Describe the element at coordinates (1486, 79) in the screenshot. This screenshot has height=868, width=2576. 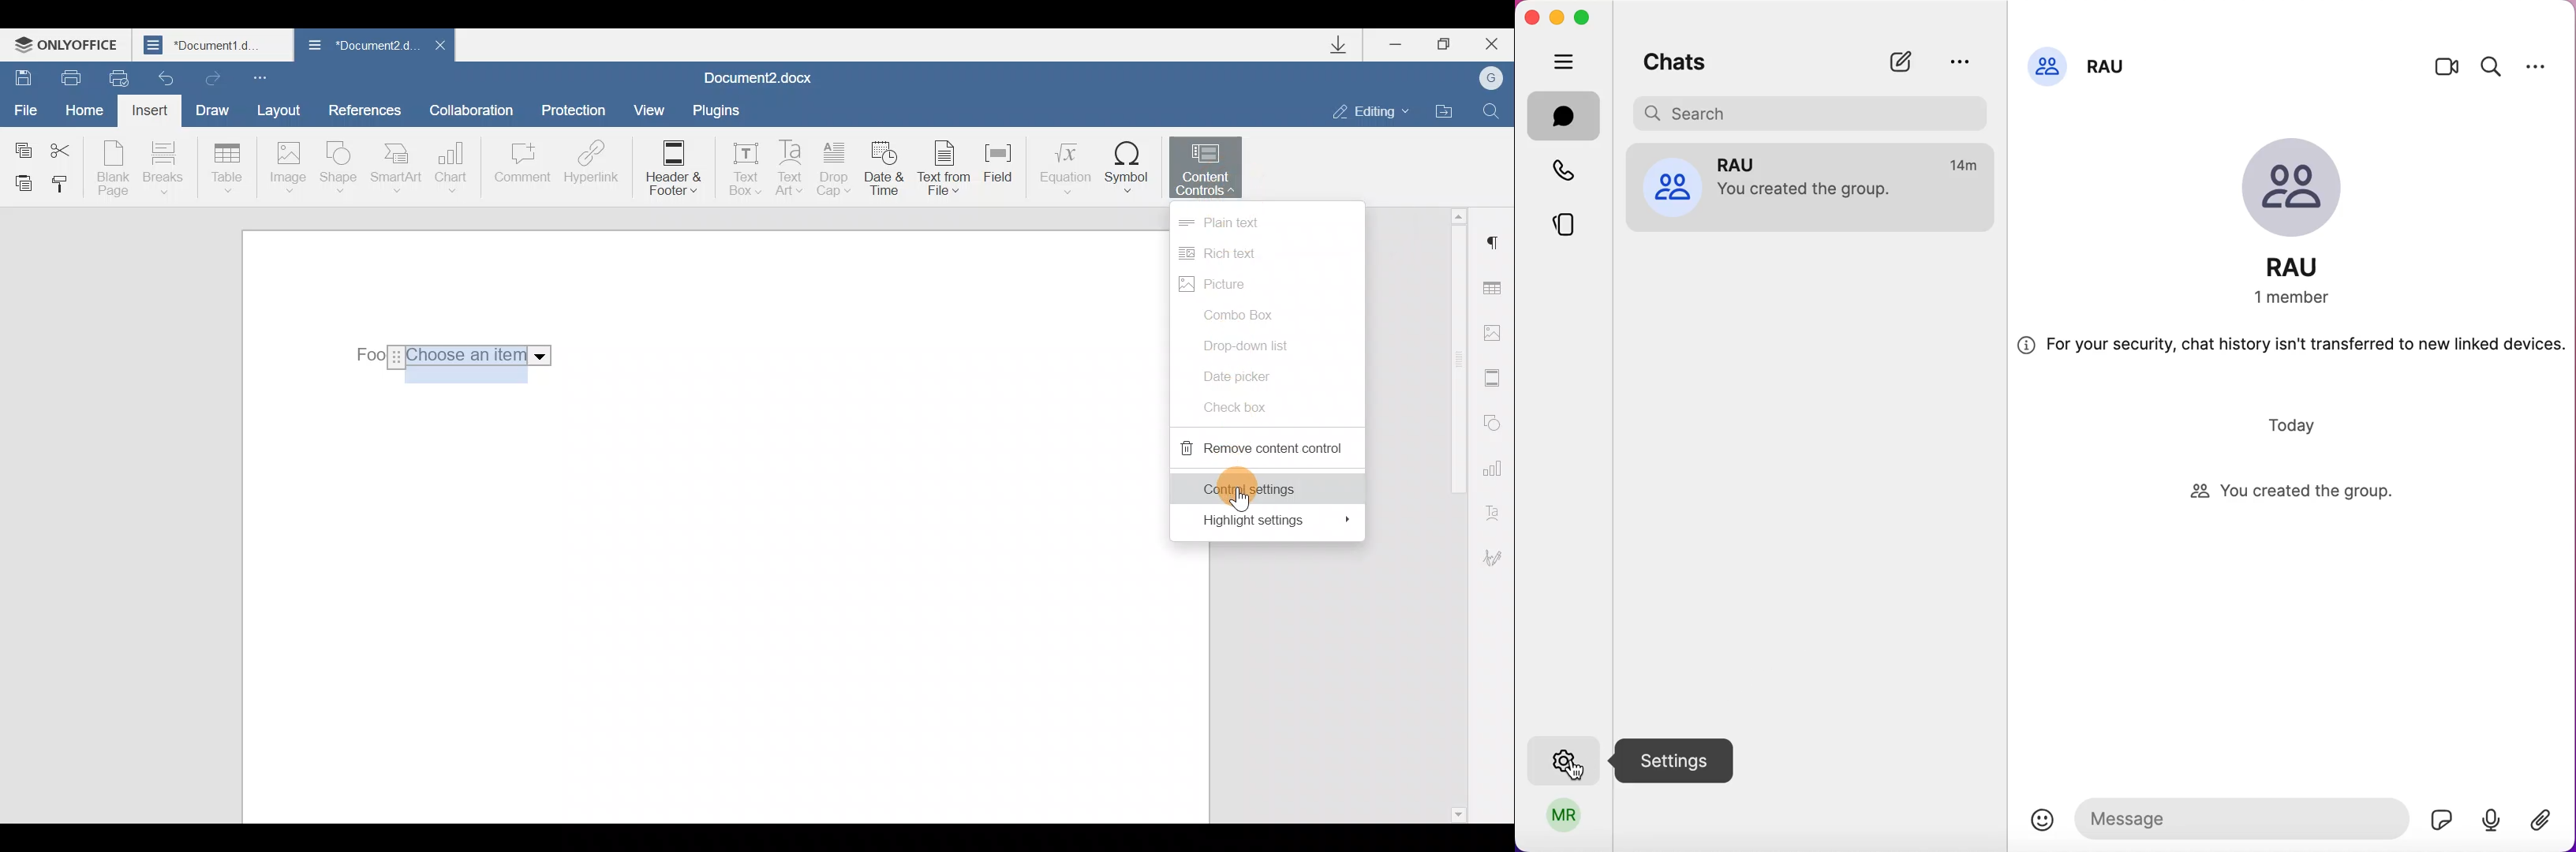
I see `Account name` at that location.